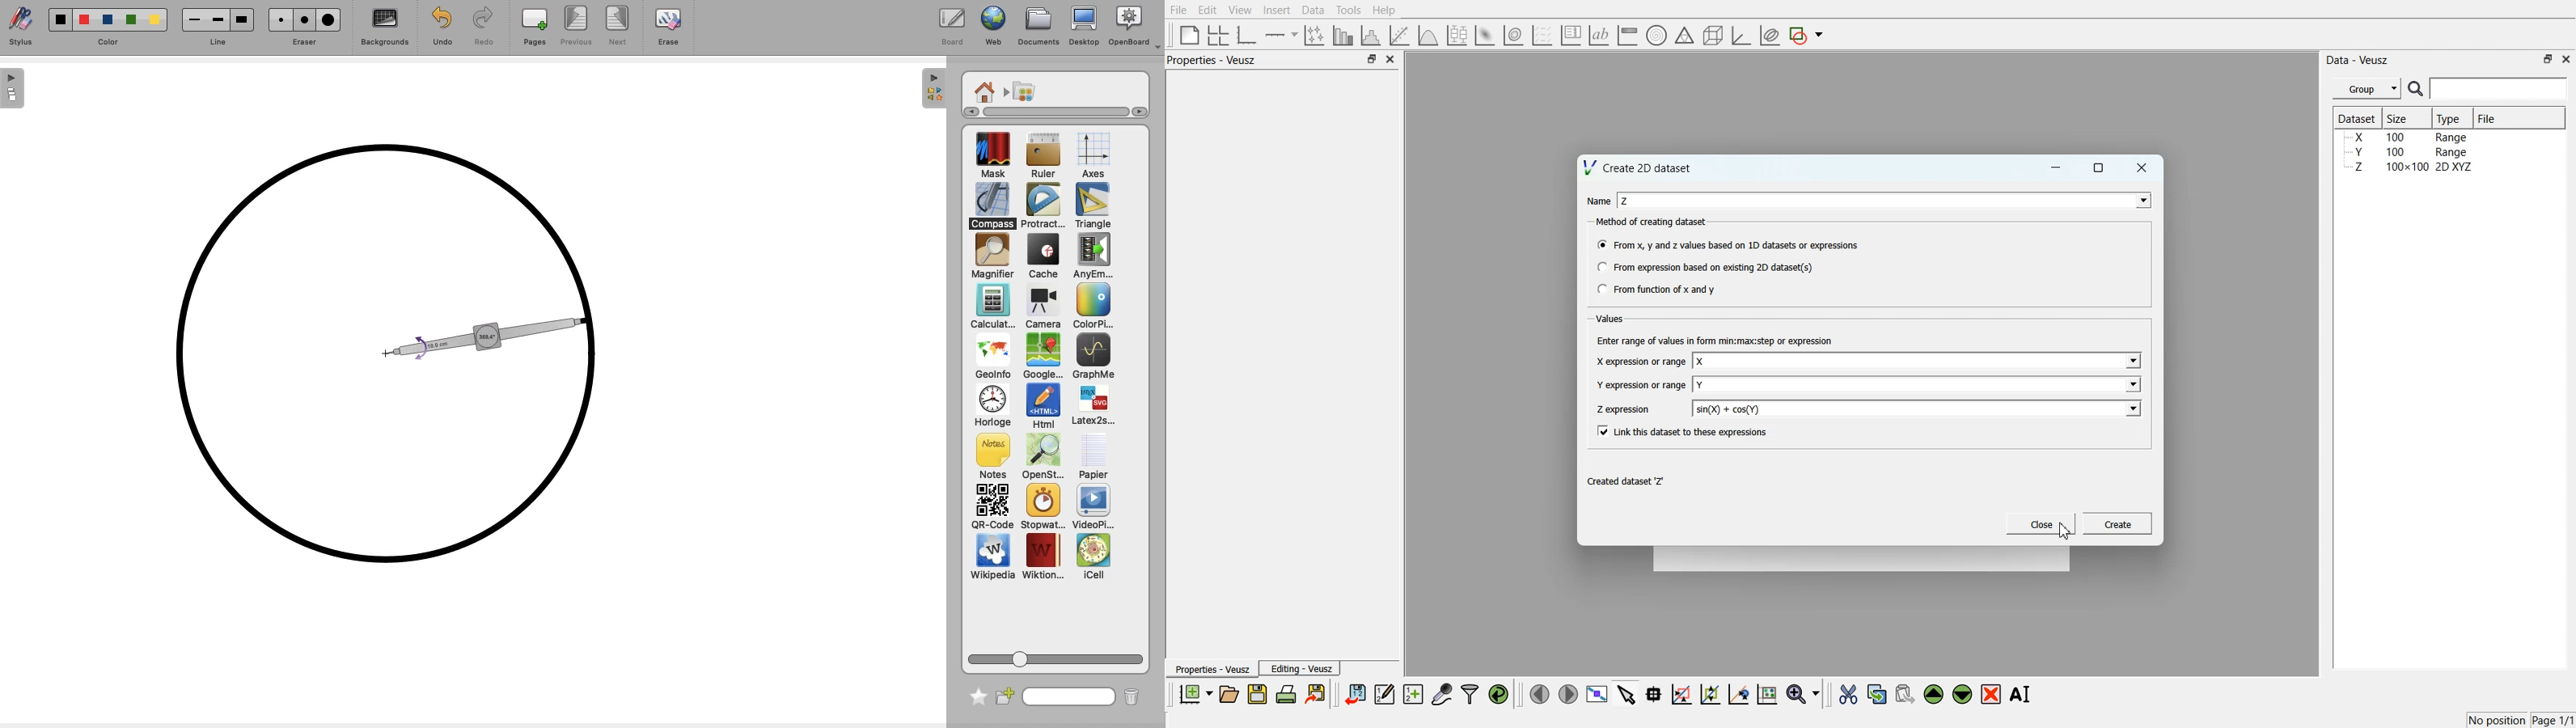 The width and height of the screenshot is (2576, 728). I want to click on Value, so click(1612, 318).